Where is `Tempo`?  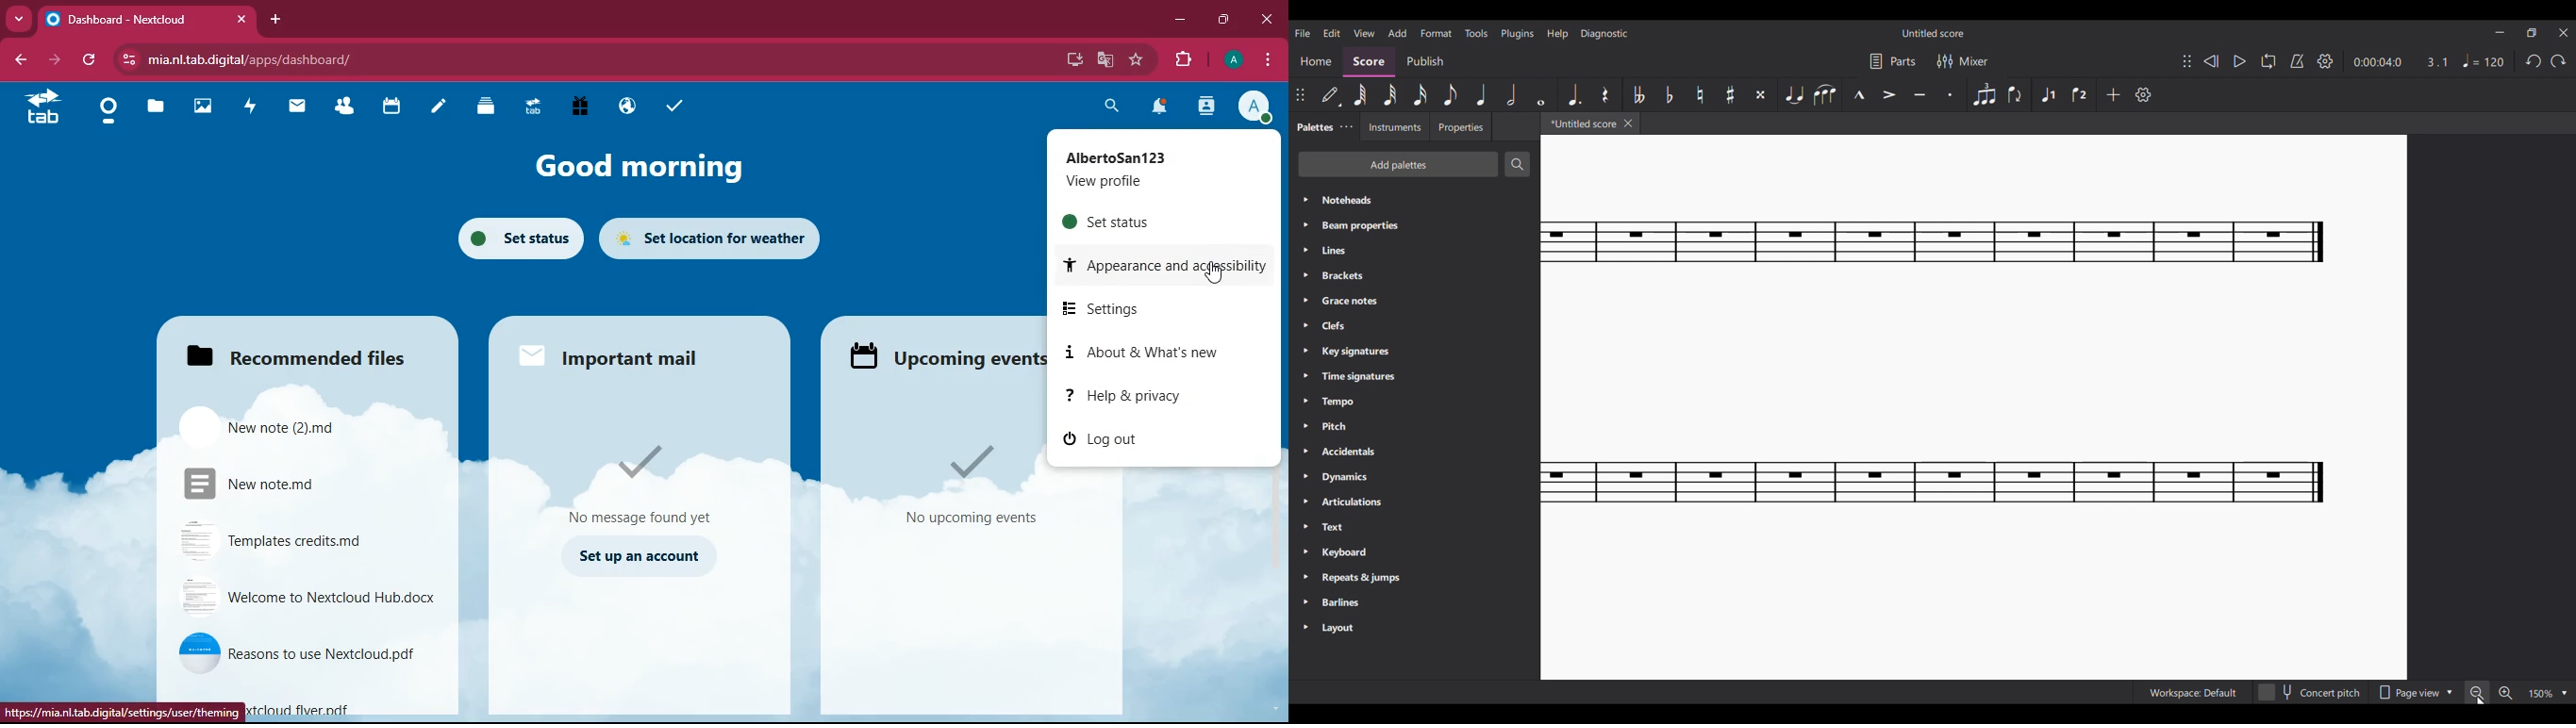 Tempo is located at coordinates (1414, 402).